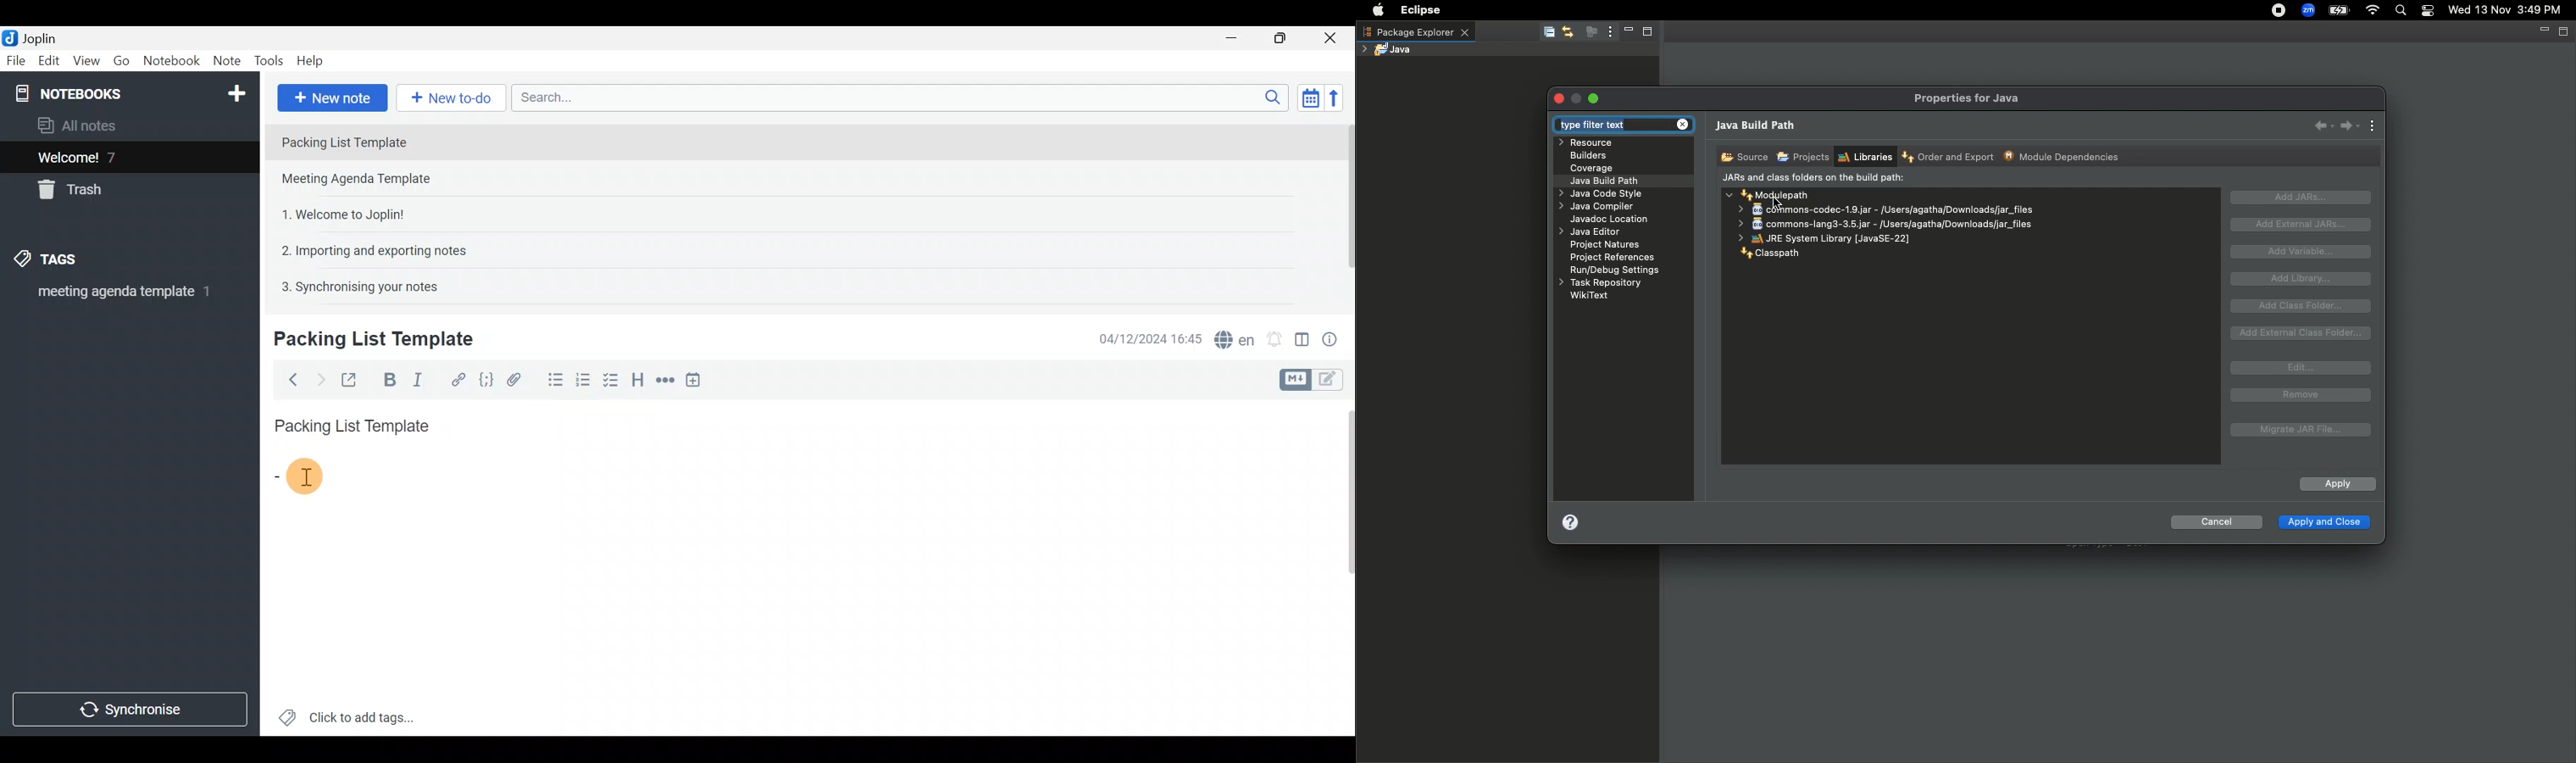 The image size is (2576, 784). Describe the element at coordinates (171, 63) in the screenshot. I see `Notebook` at that location.